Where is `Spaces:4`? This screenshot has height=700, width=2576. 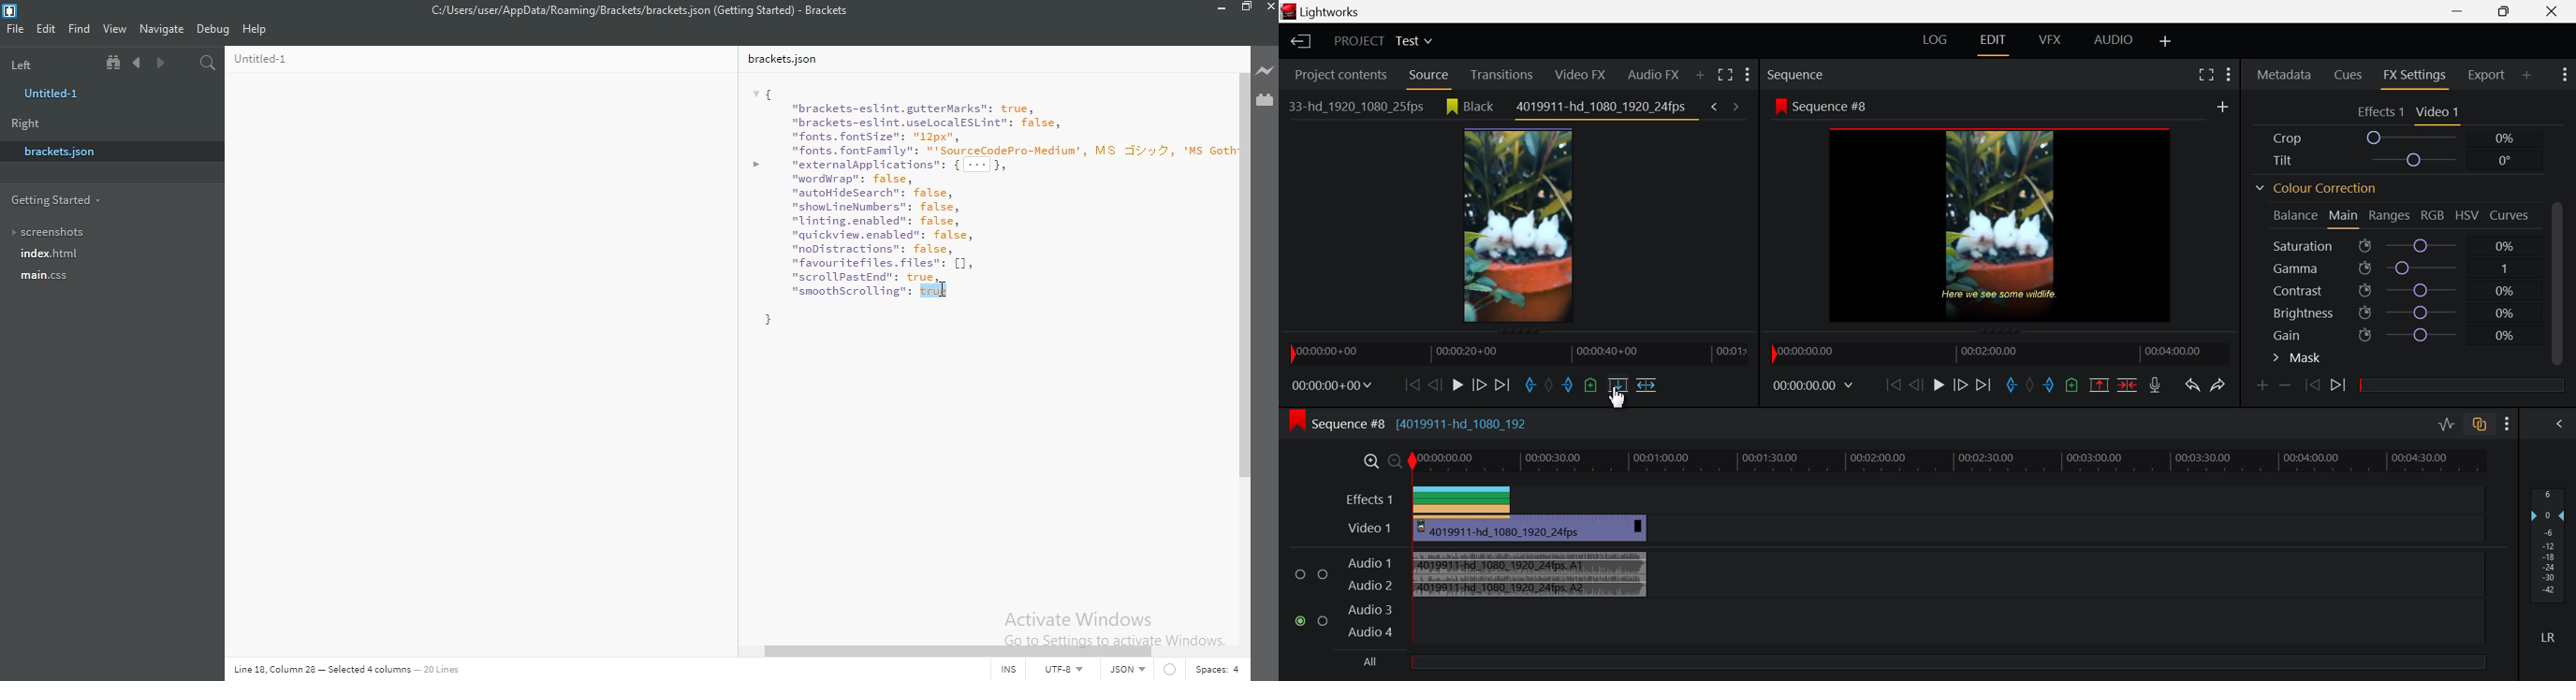
Spaces:4 is located at coordinates (1224, 672).